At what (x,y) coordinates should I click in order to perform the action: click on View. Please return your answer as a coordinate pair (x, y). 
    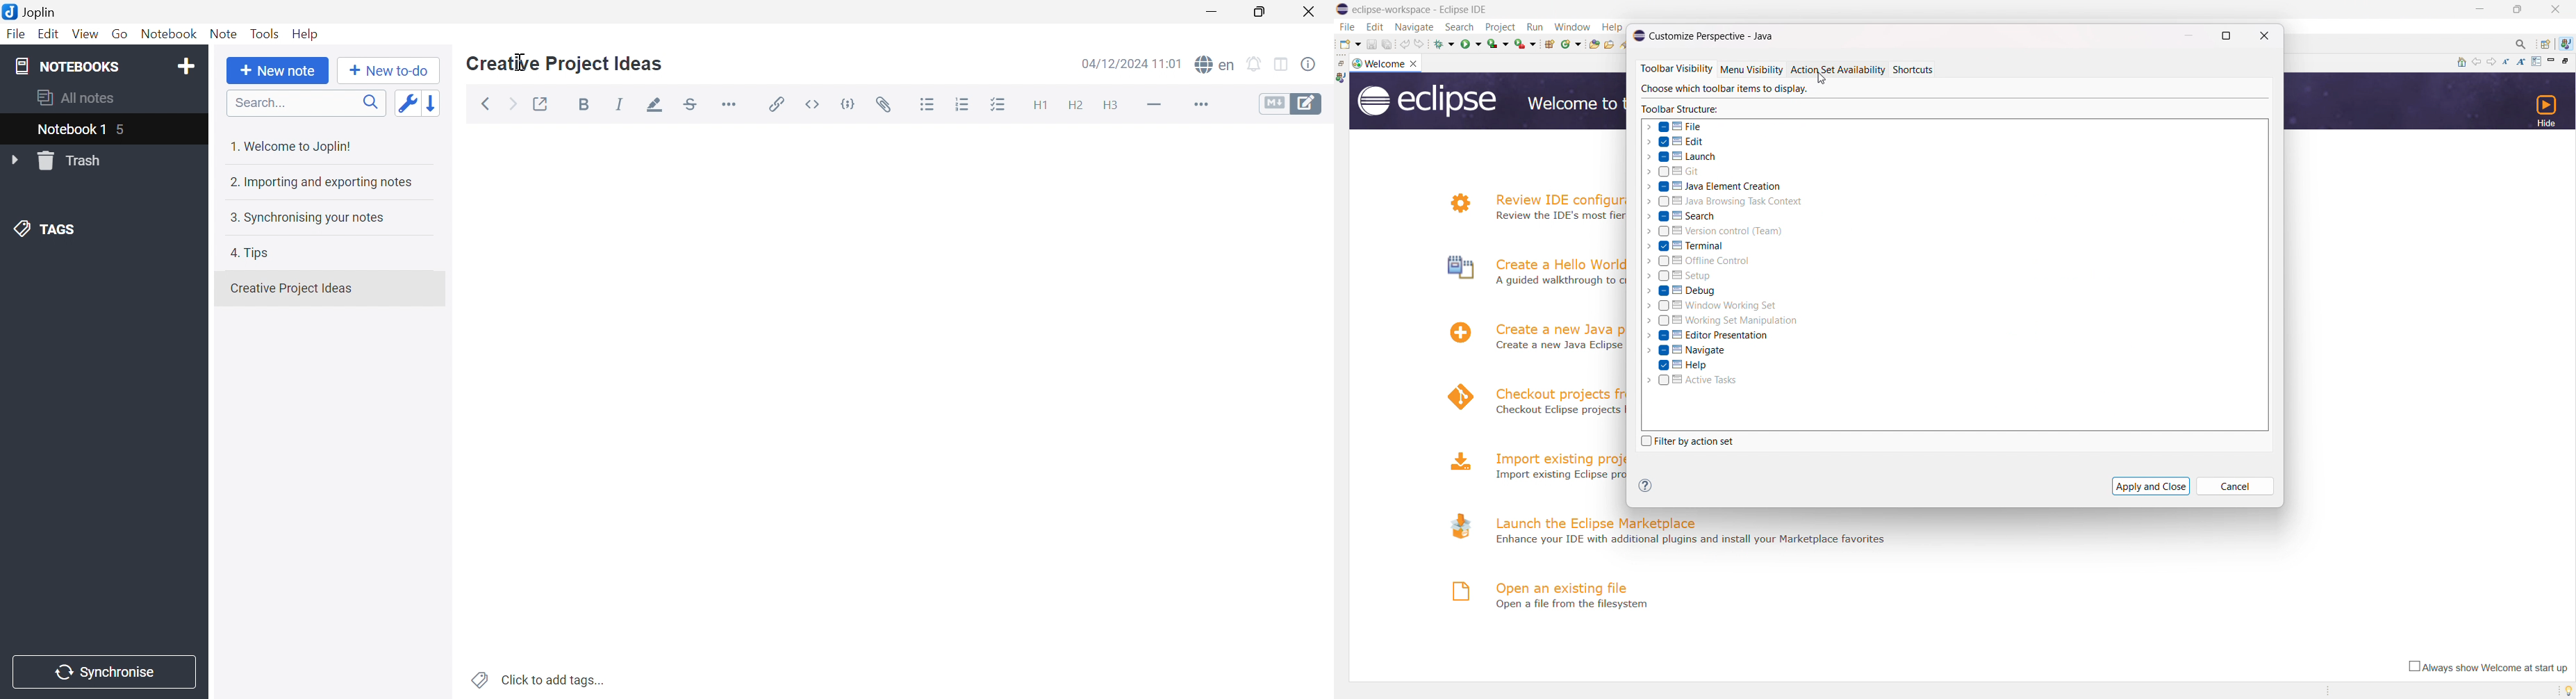
    Looking at the image, I should click on (84, 35).